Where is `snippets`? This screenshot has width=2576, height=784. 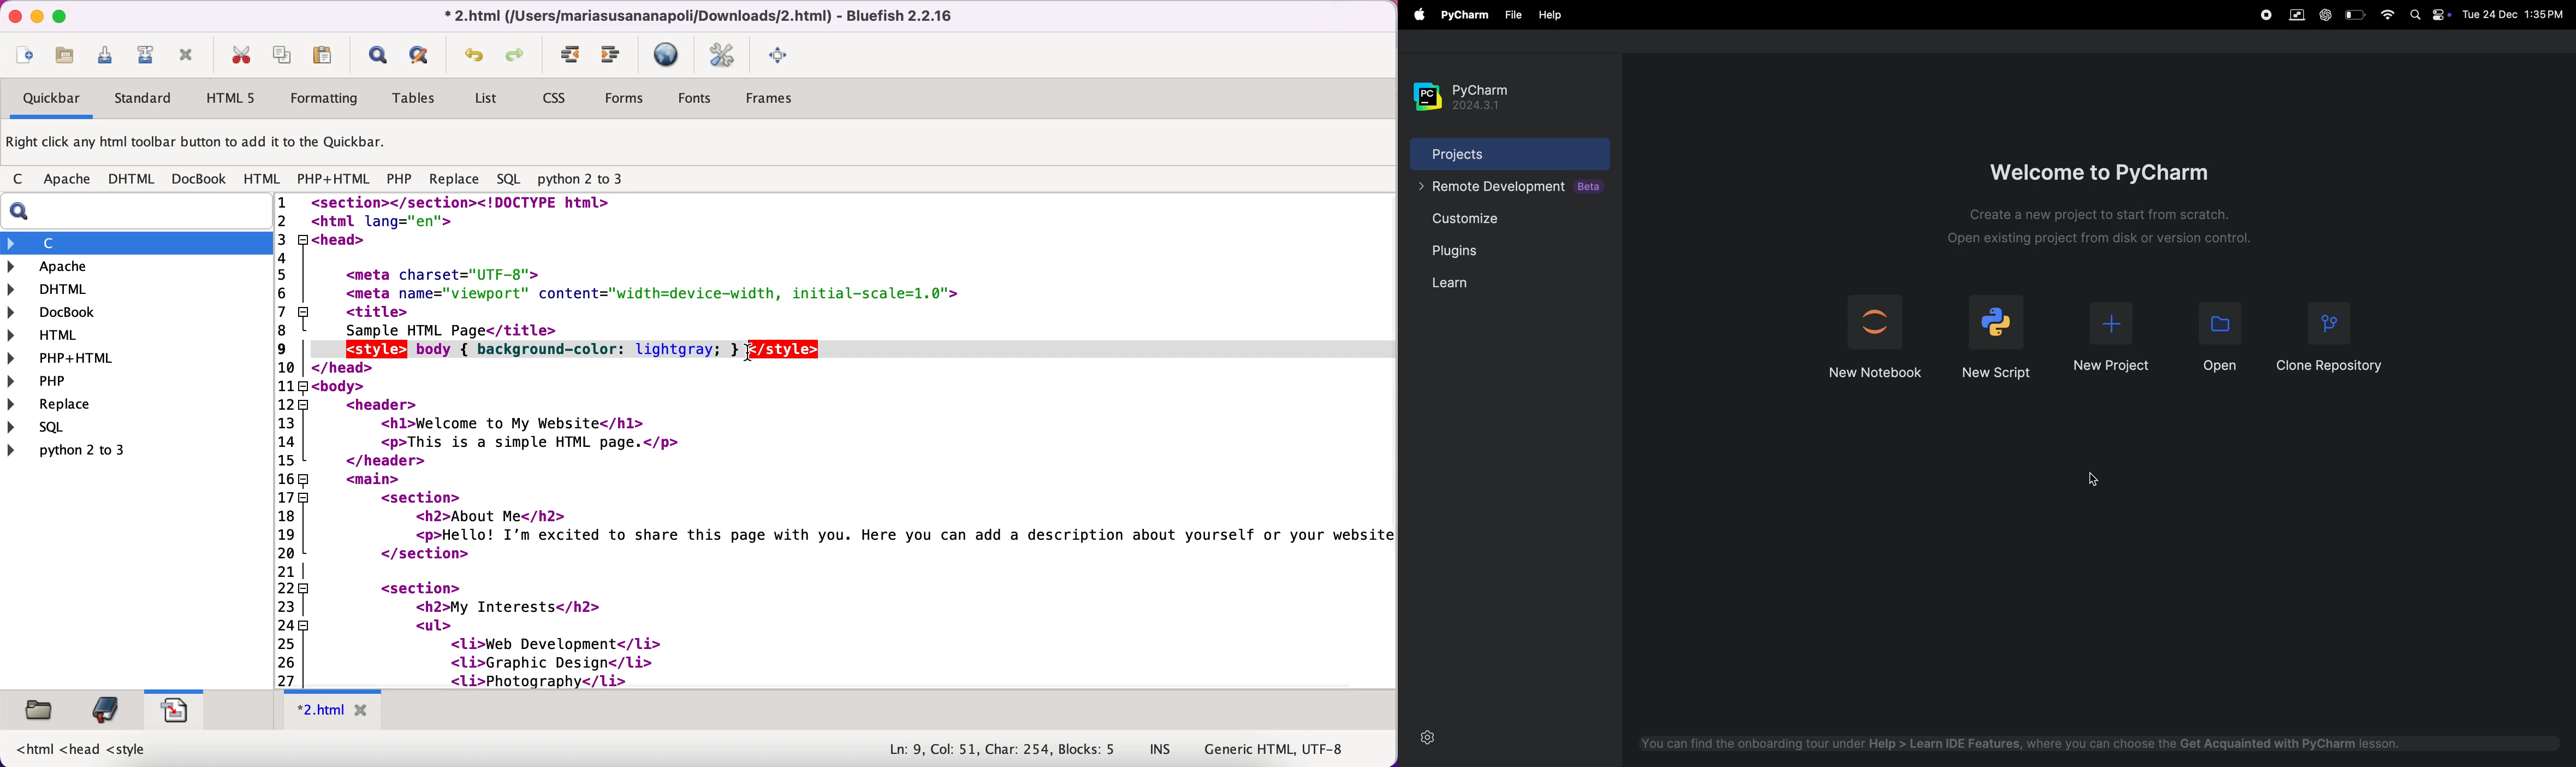
snippets is located at coordinates (174, 707).